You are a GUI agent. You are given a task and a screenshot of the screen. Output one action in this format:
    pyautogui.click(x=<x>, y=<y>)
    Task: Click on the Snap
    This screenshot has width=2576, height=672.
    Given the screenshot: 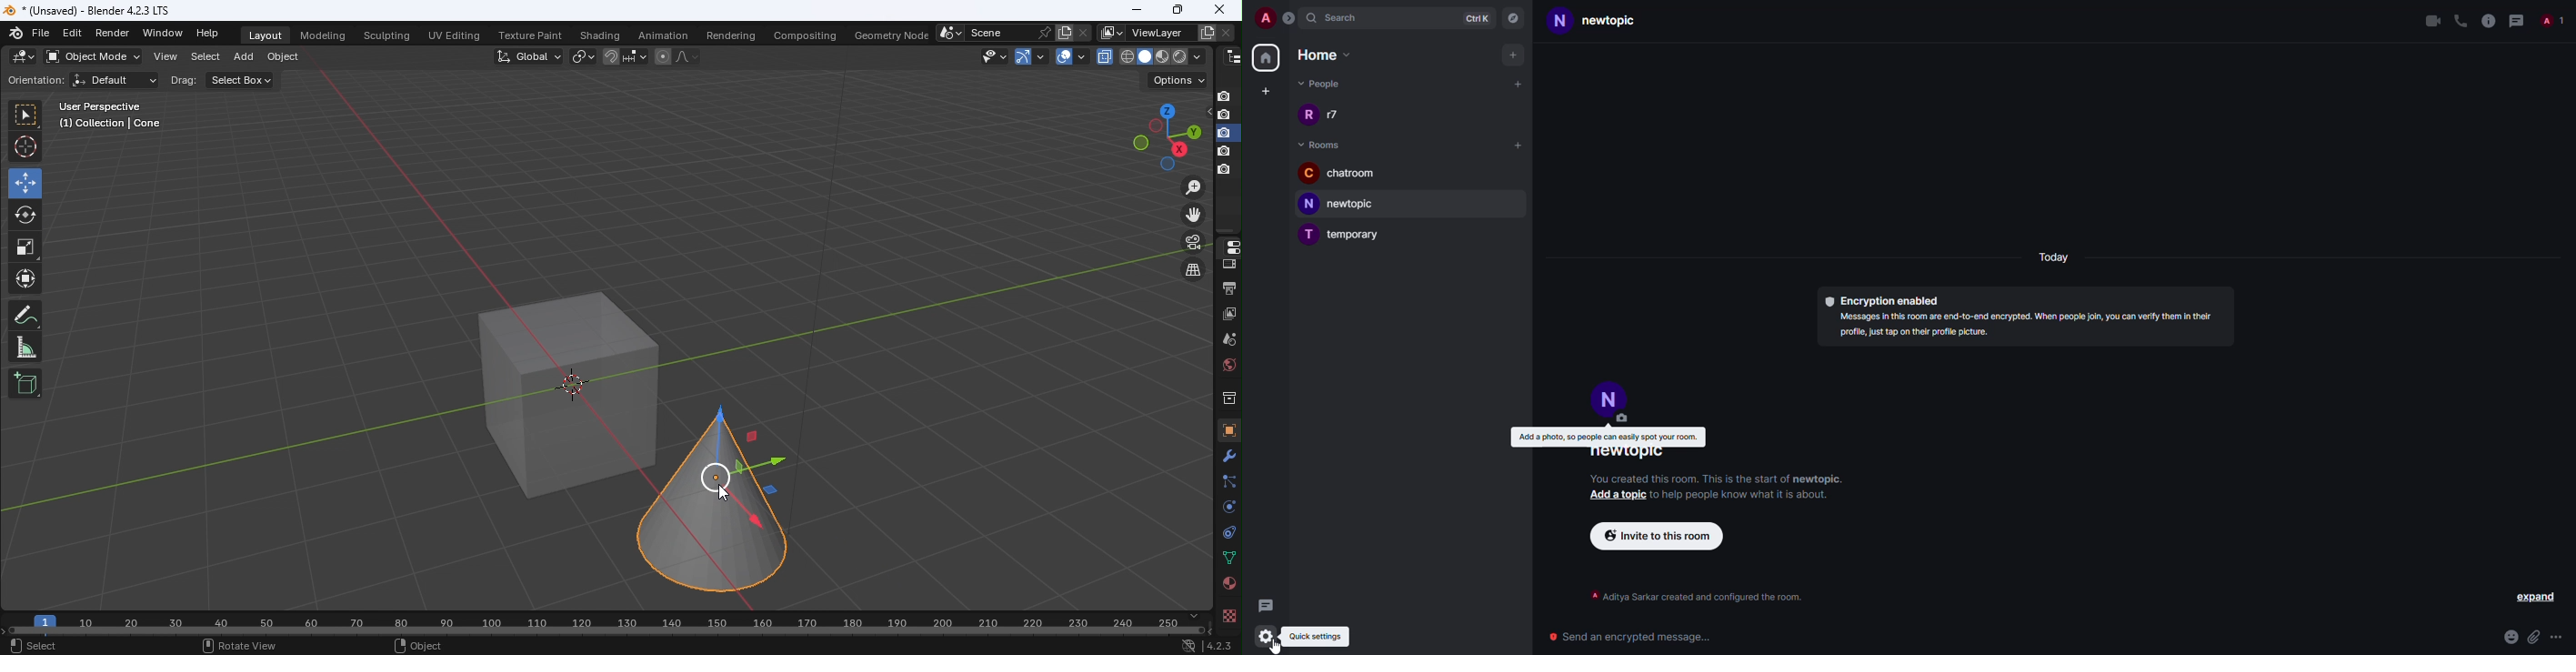 What is the action you would take?
    pyautogui.click(x=610, y=55)
    